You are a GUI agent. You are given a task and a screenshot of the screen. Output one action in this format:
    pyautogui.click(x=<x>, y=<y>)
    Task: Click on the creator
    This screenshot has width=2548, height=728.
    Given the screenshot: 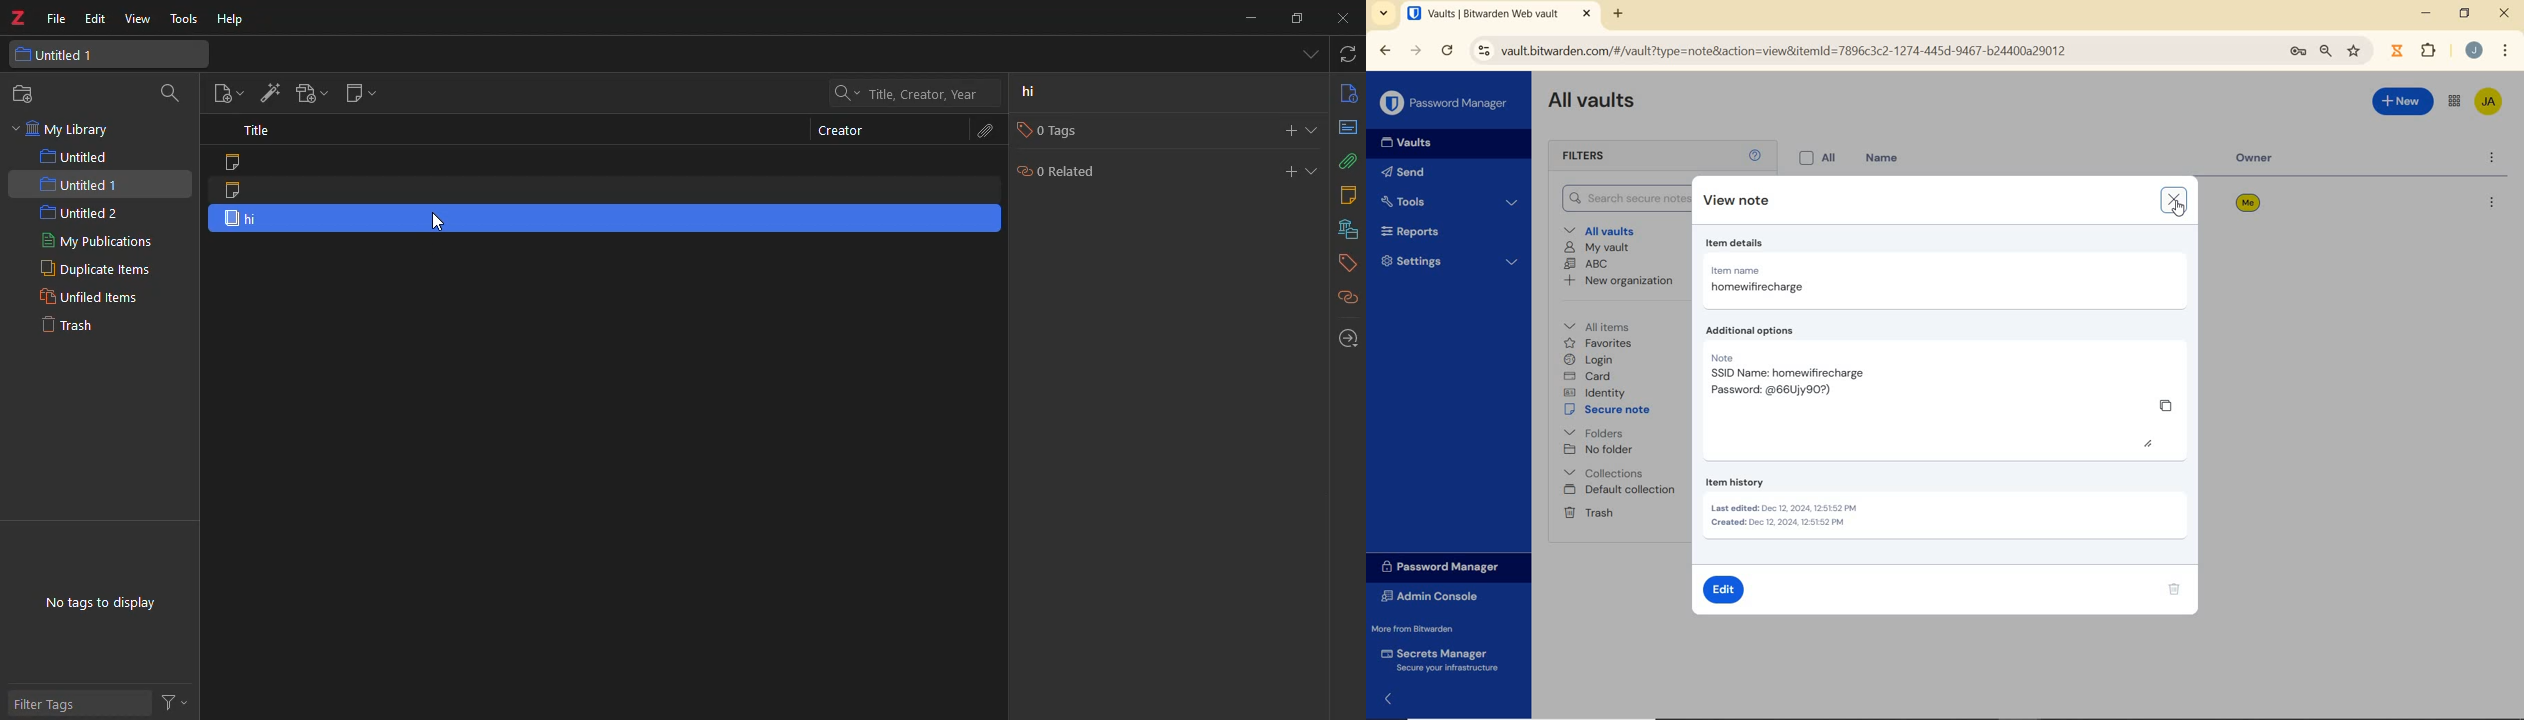 What is the action you would take?
    pyautogui.click(x=842, y=131)
    